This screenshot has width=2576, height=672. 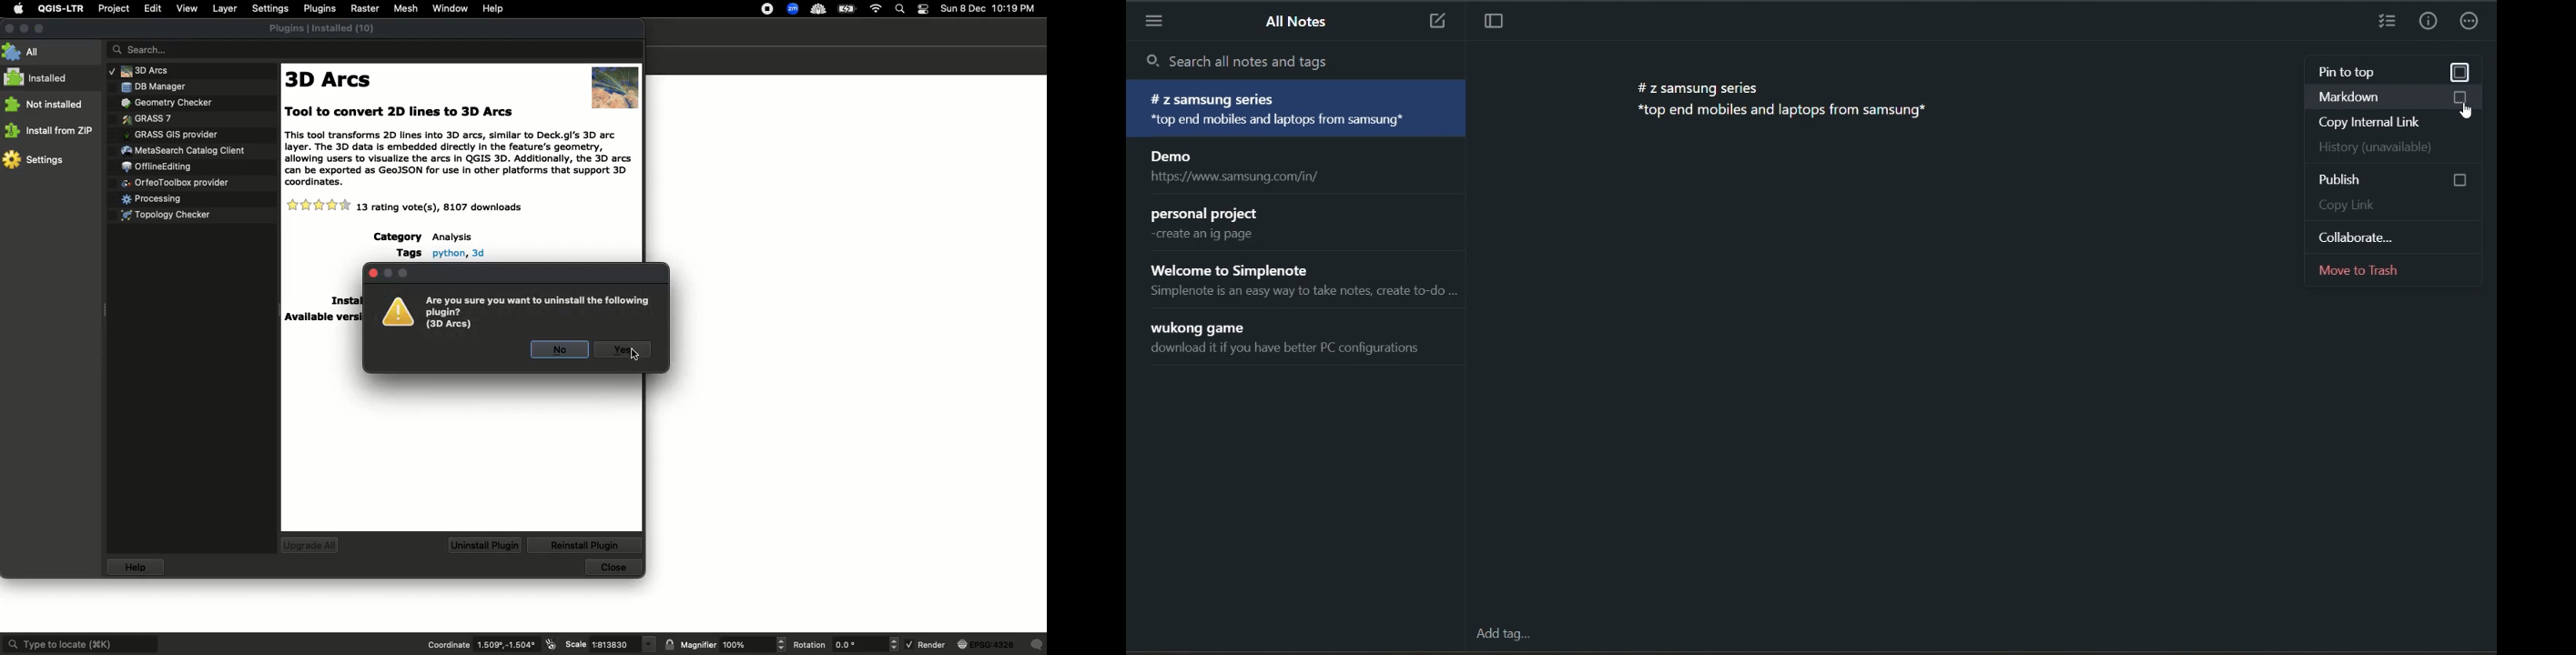 I want to click on Magnifier, so click(x=725, y=645).